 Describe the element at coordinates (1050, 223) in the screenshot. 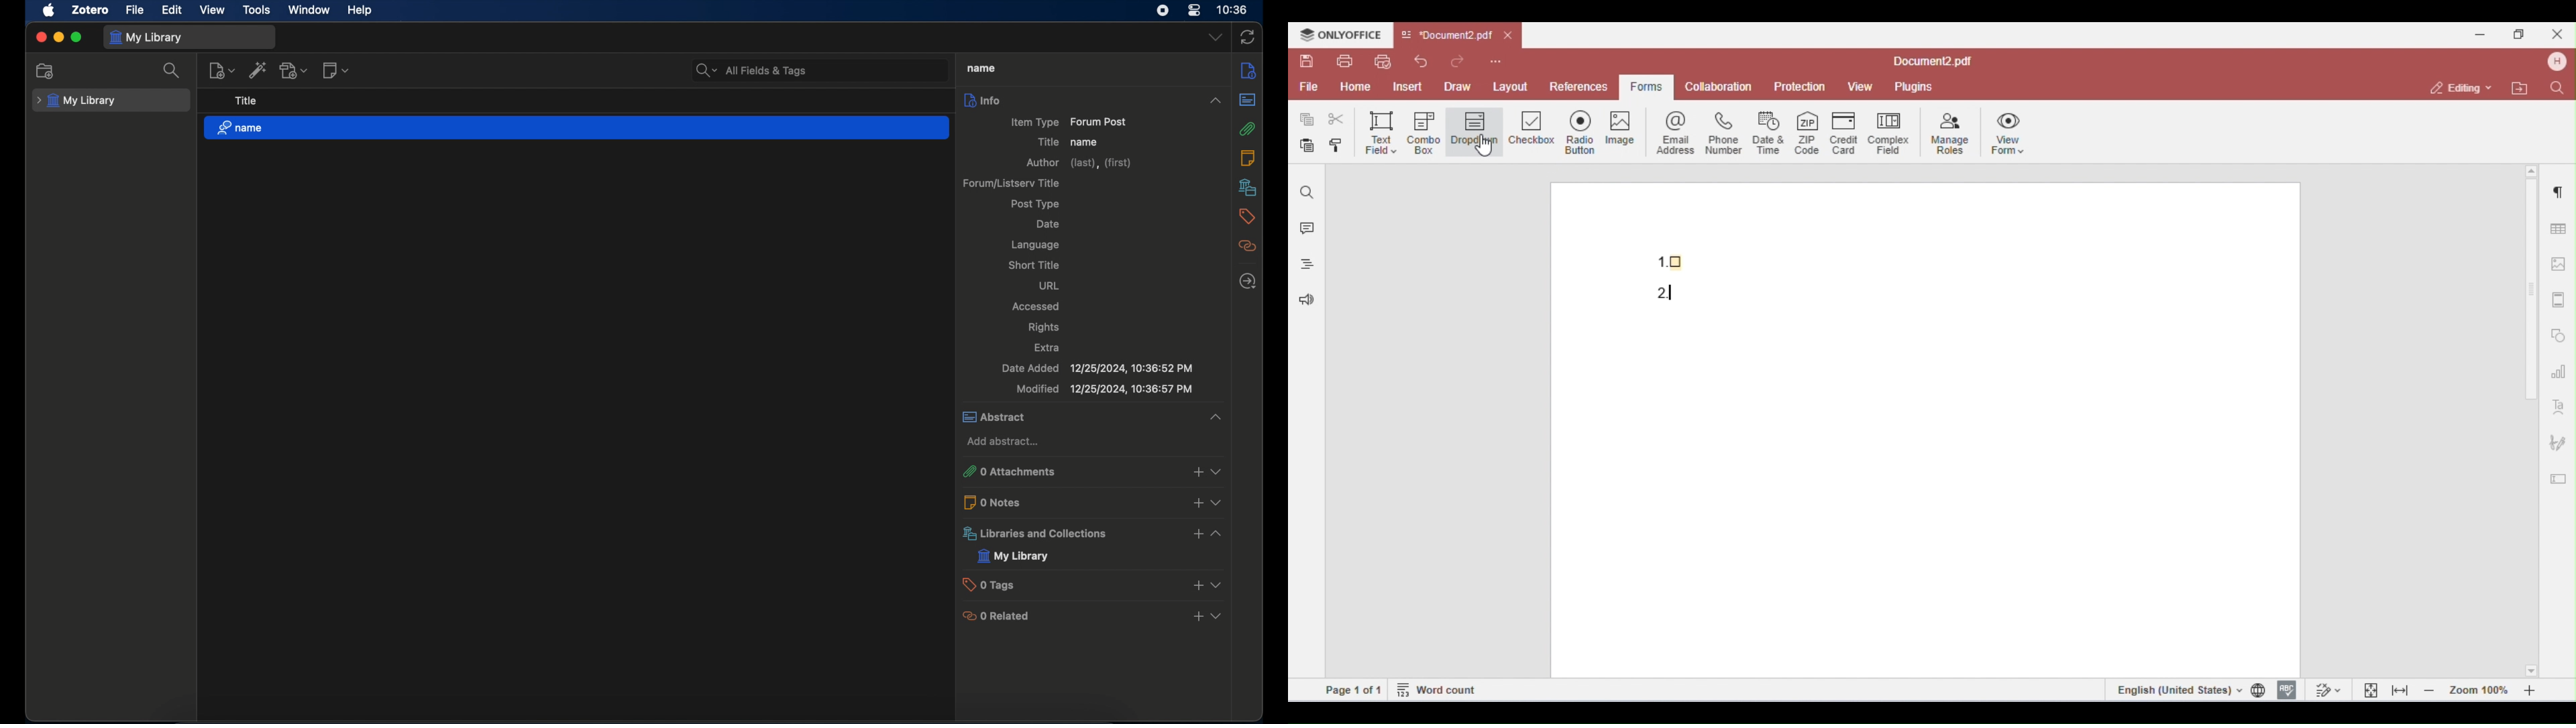

I see `date` at that location.